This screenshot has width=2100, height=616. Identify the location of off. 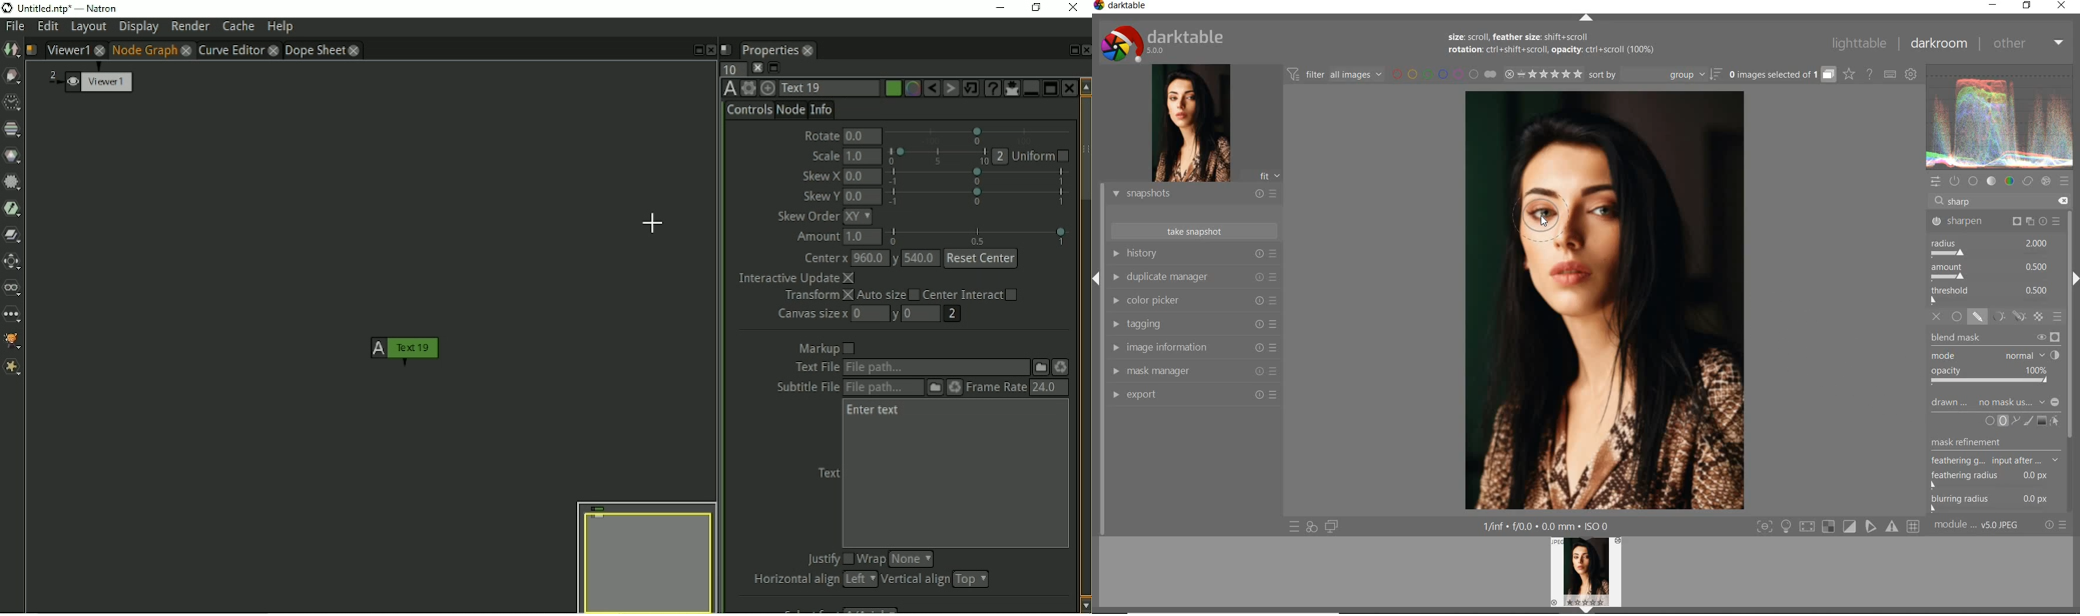
(1938, 317).